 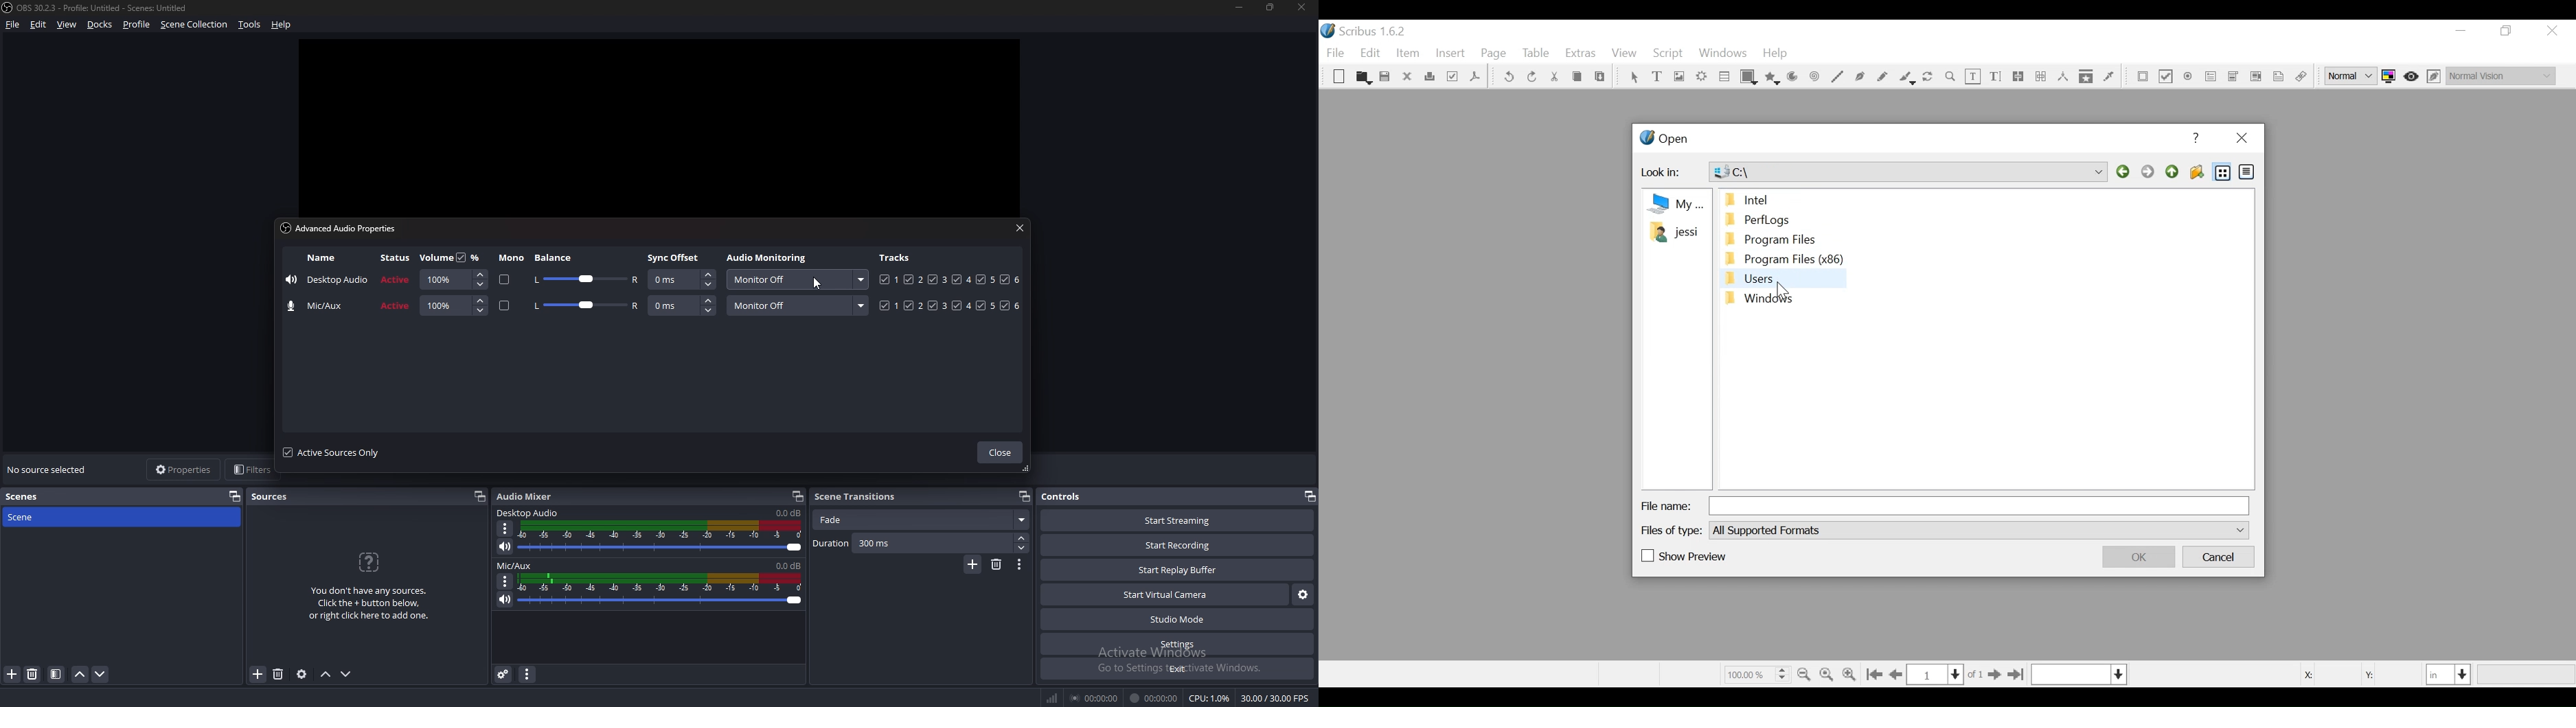 I want to click on pop out, so click(x=1310, y=497).